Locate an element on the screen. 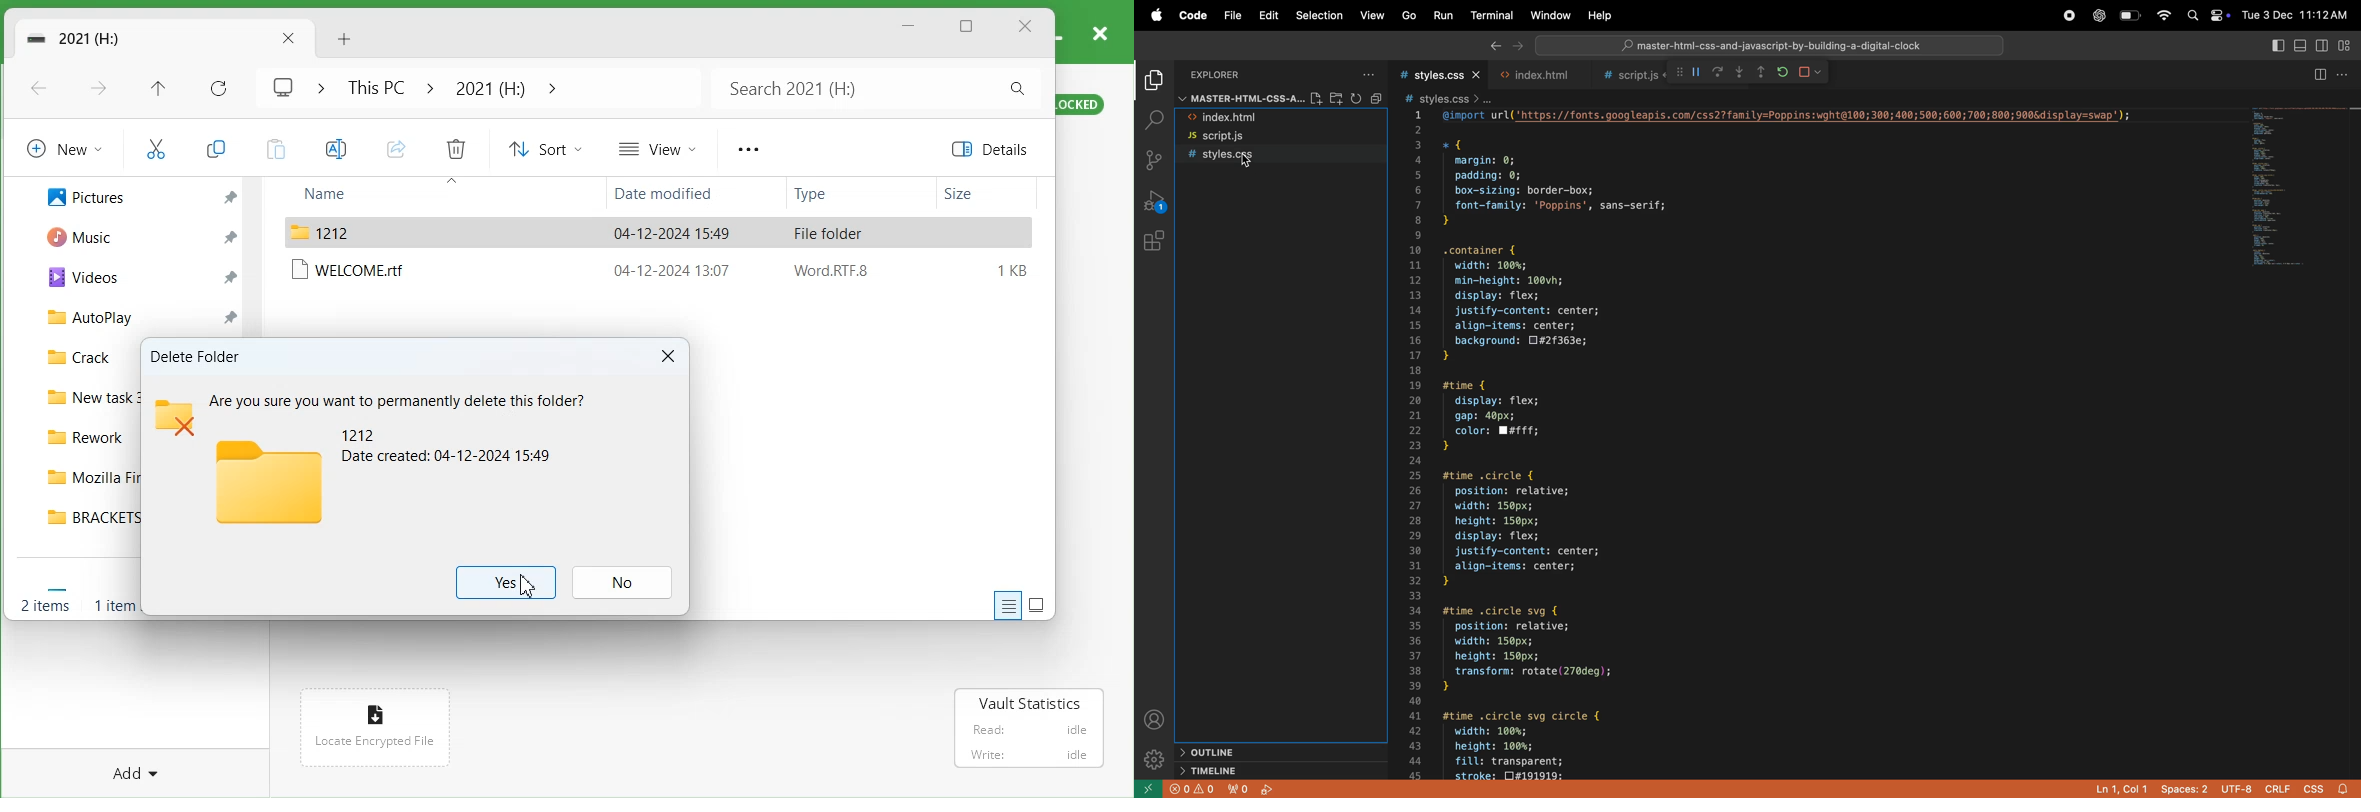  source control is located at coordinates (1156, 160).